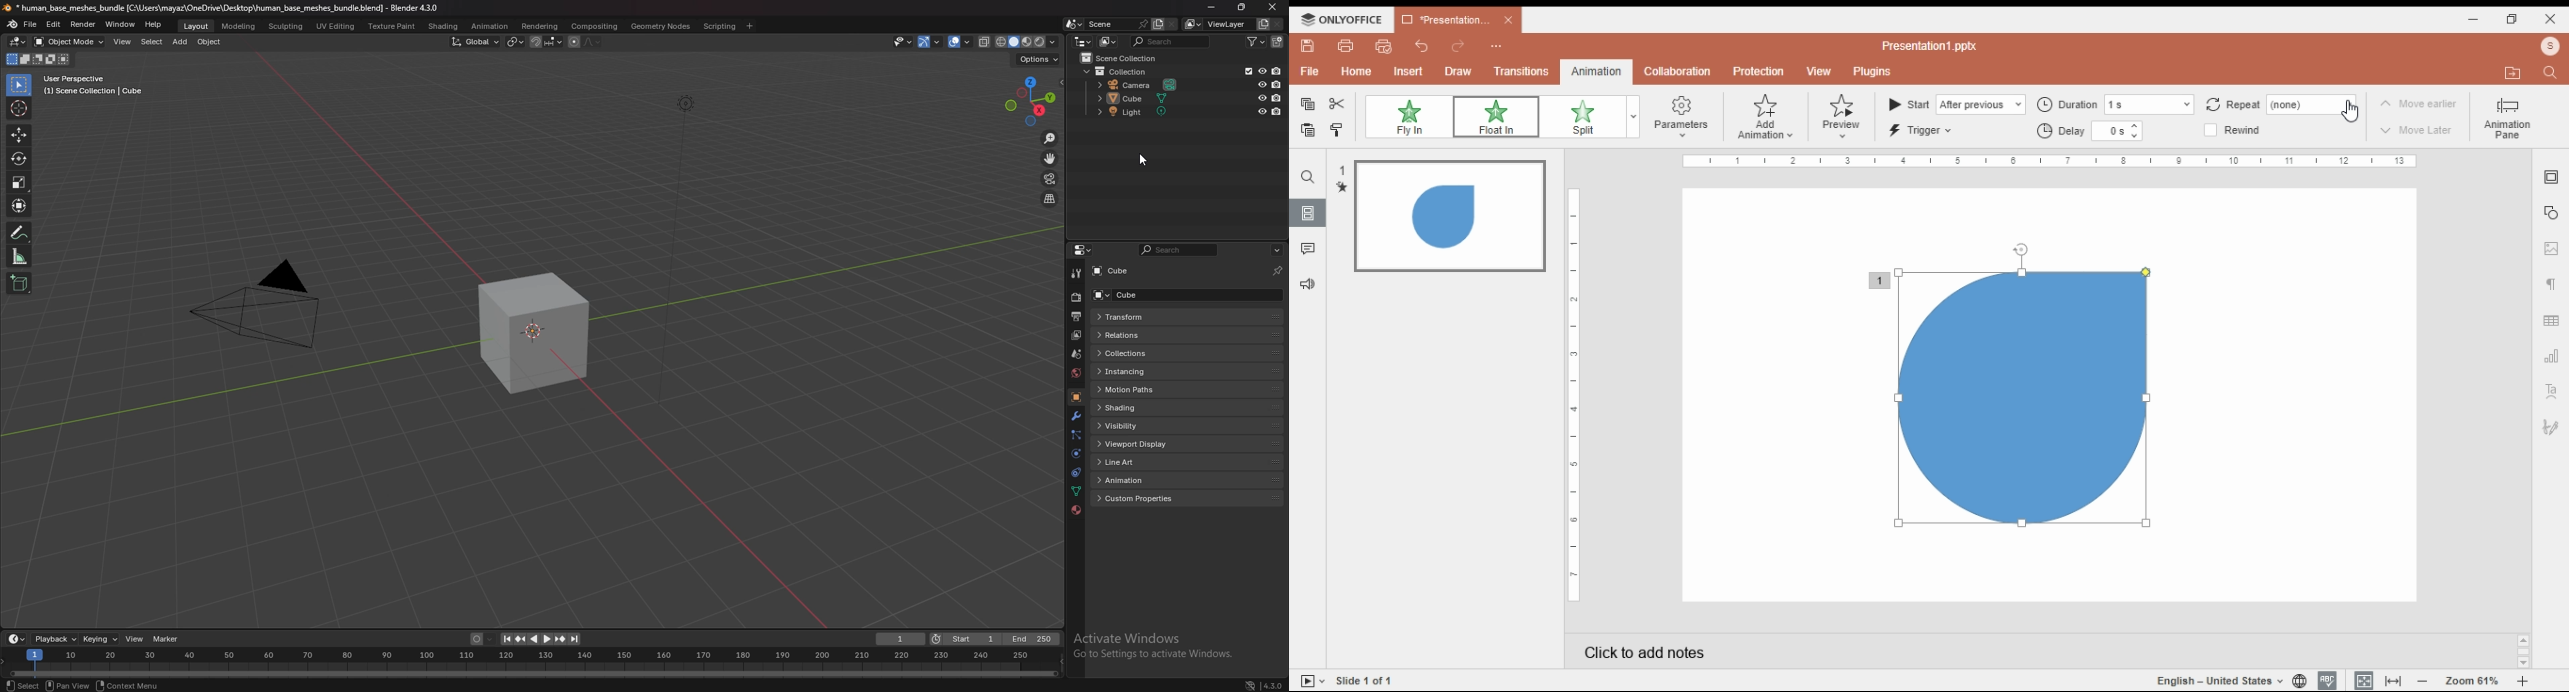  I want to click on open file location, so click(2550, 47).